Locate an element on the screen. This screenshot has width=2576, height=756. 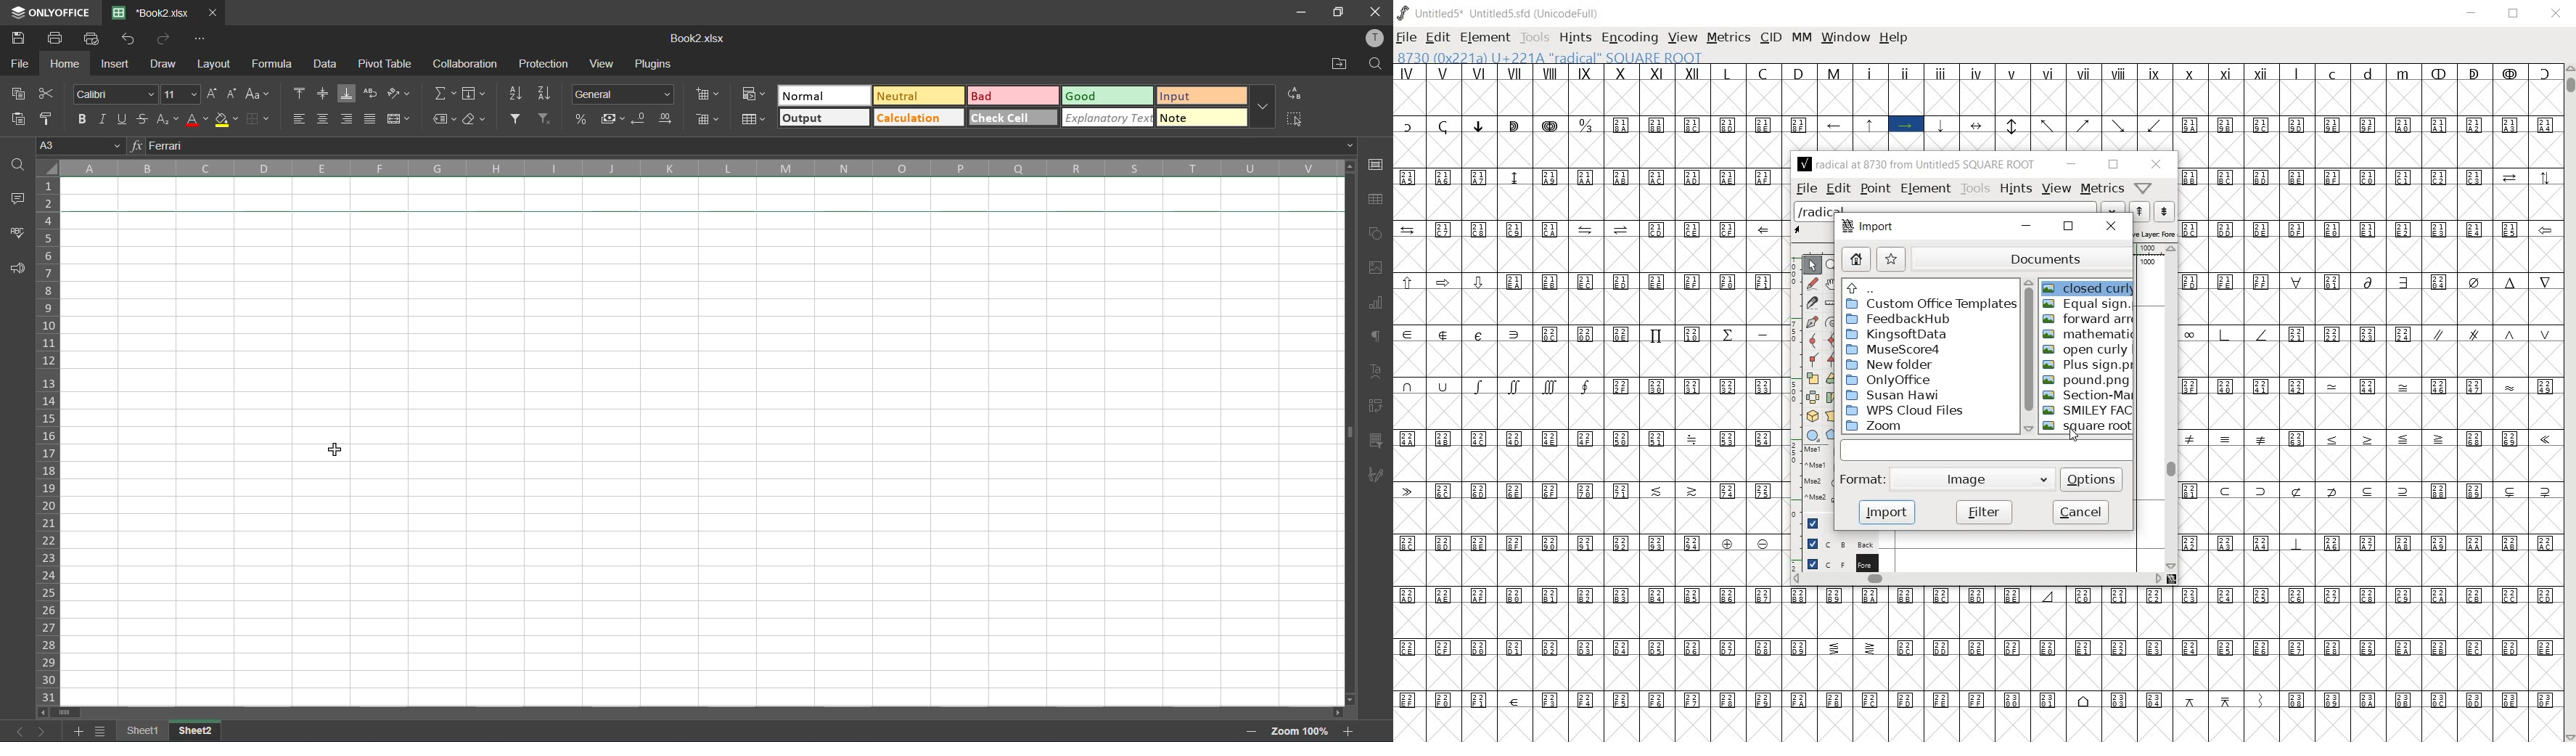
align left is located at coordinates (298, 119).